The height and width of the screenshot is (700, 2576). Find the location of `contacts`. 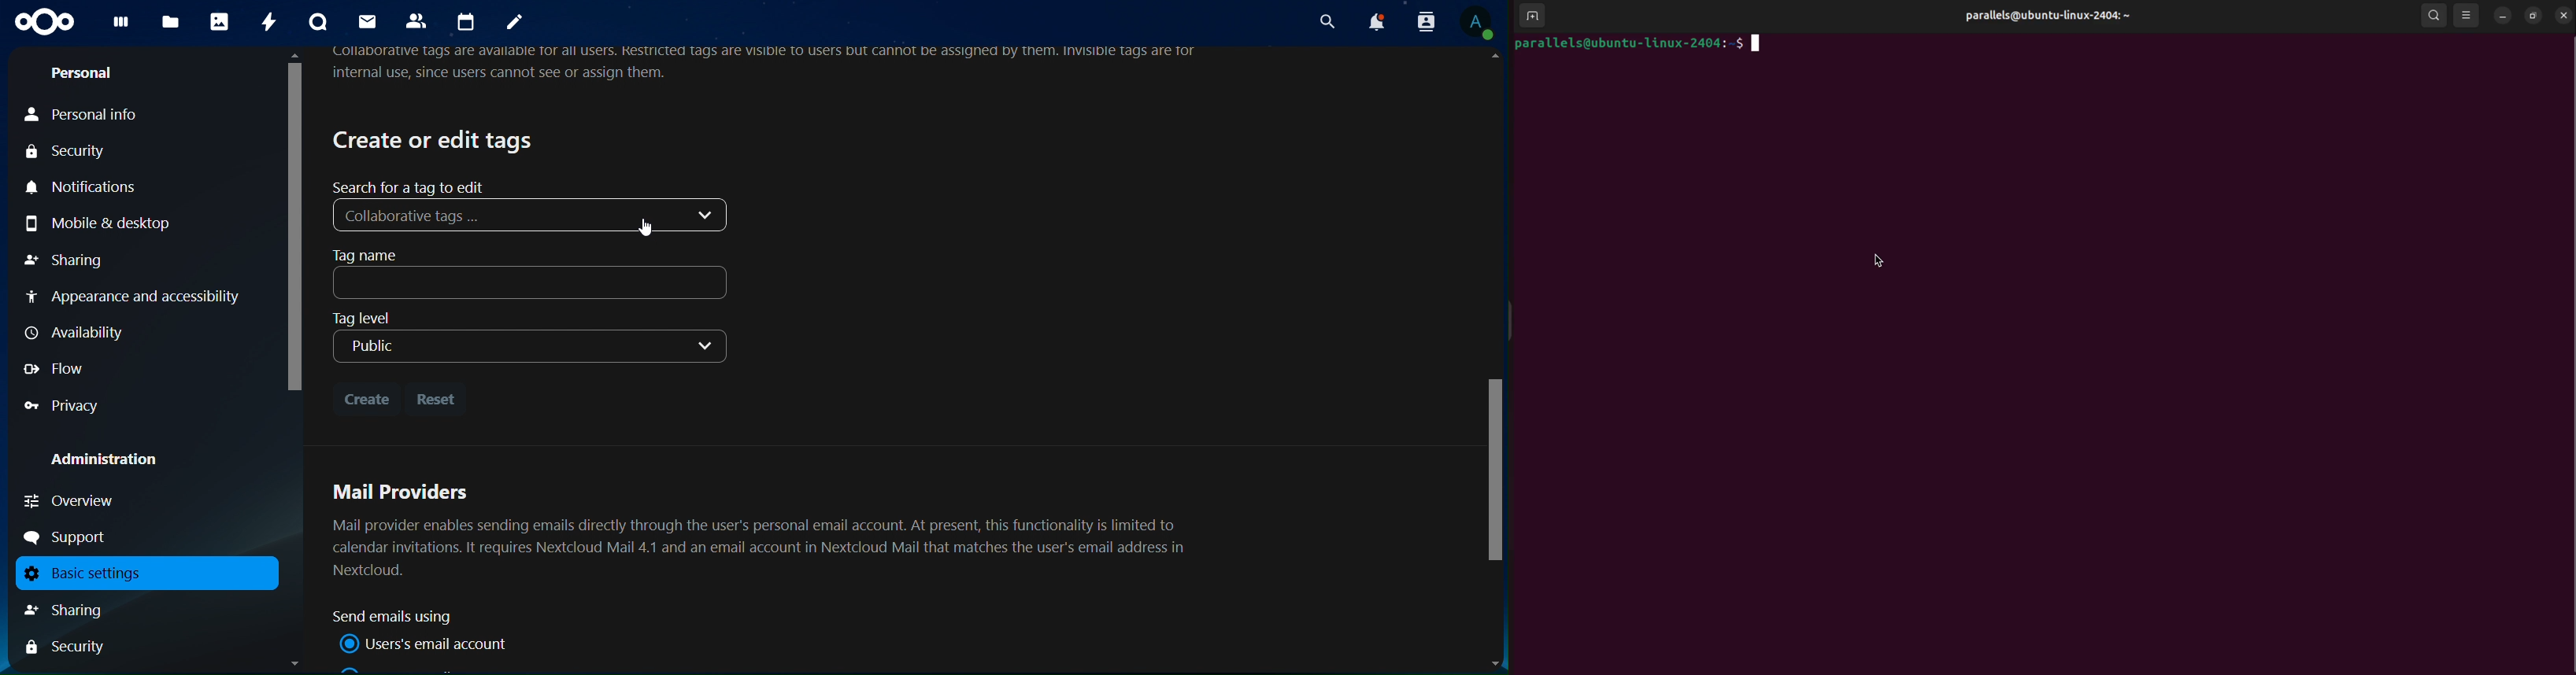

contacts is located at coordinates (420, 22).